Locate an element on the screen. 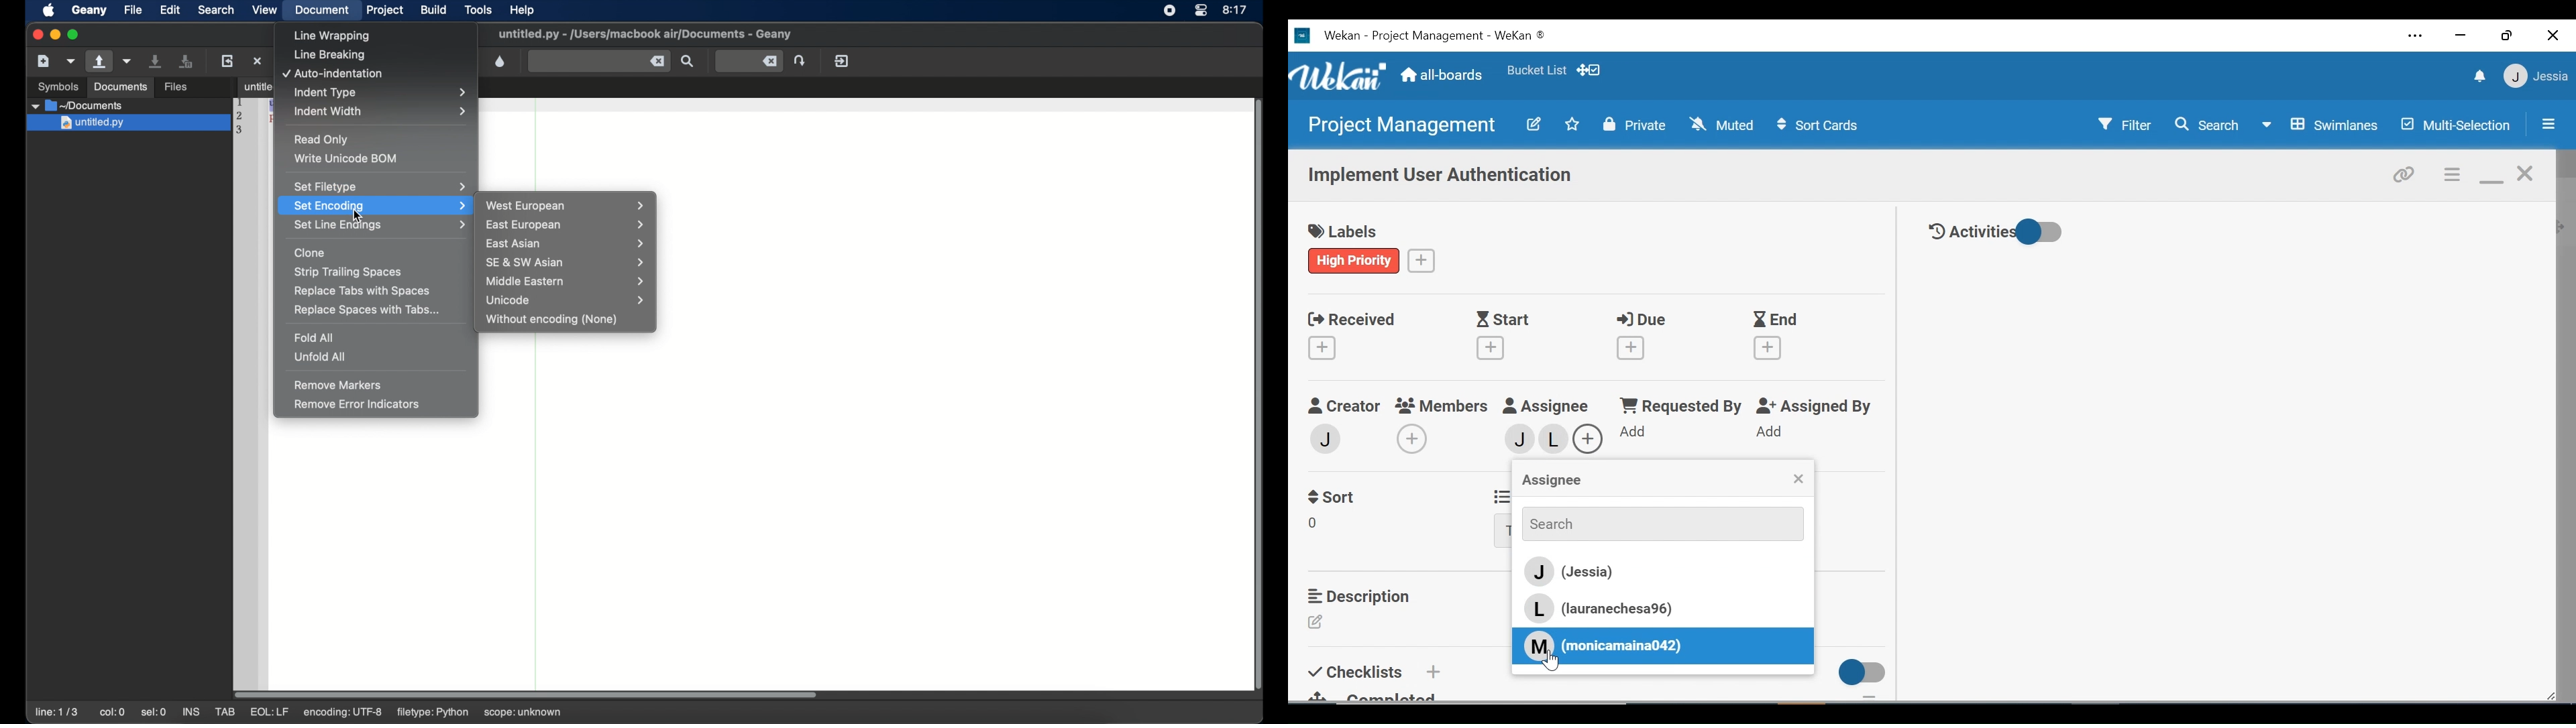 The width and height of the screenshot is (2576, 728). Members is located at coordinates (1446, 405).